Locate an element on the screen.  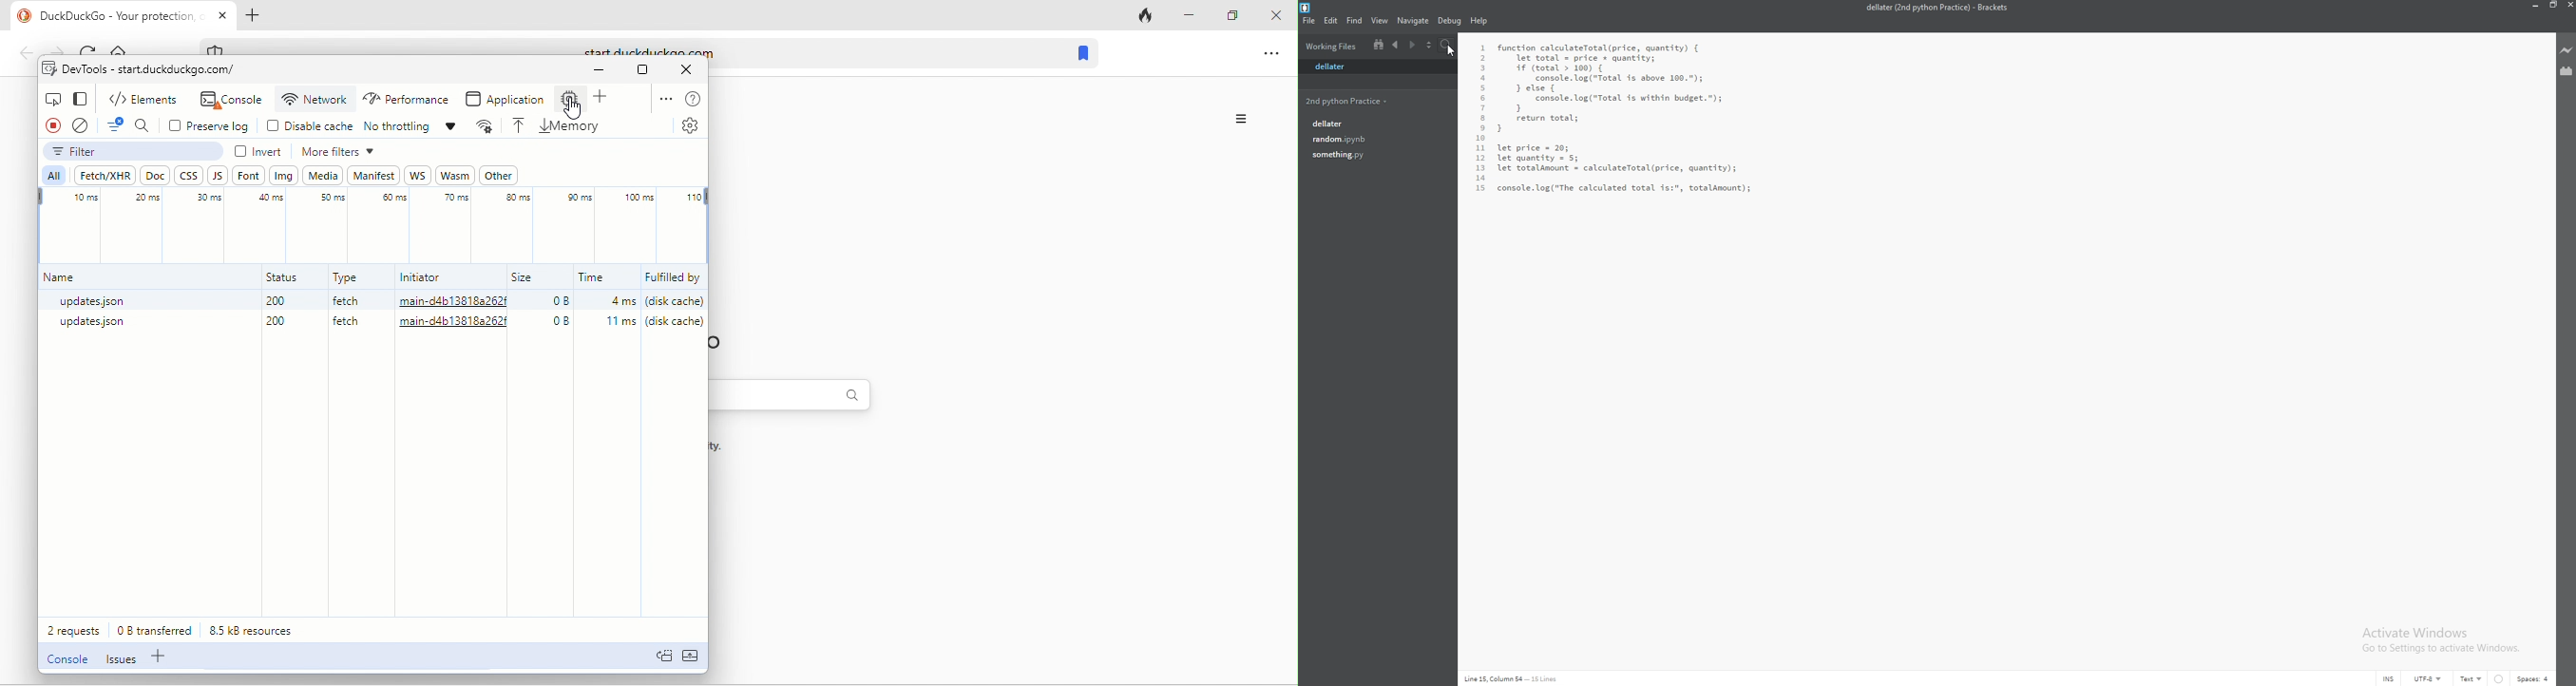
dellater is located at coordinates (1336, 68).